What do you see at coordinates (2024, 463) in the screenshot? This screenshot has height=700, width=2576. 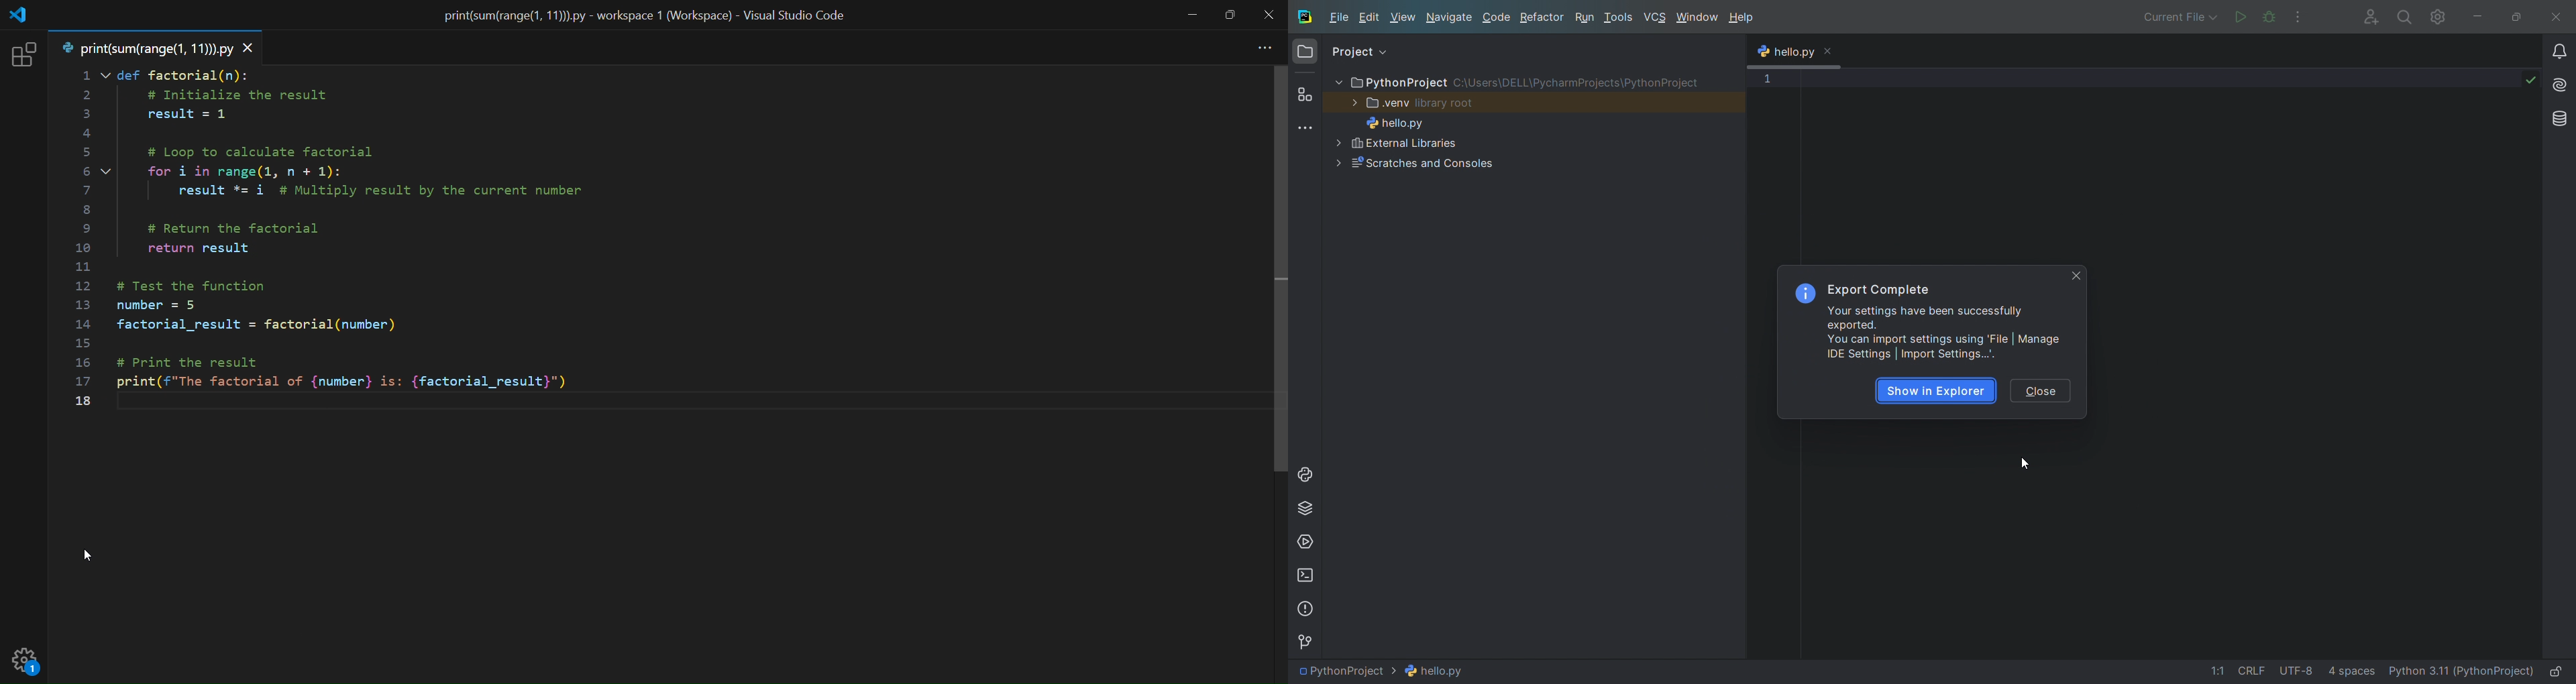 I see `Cursor` at bounding box center [2024, 463].